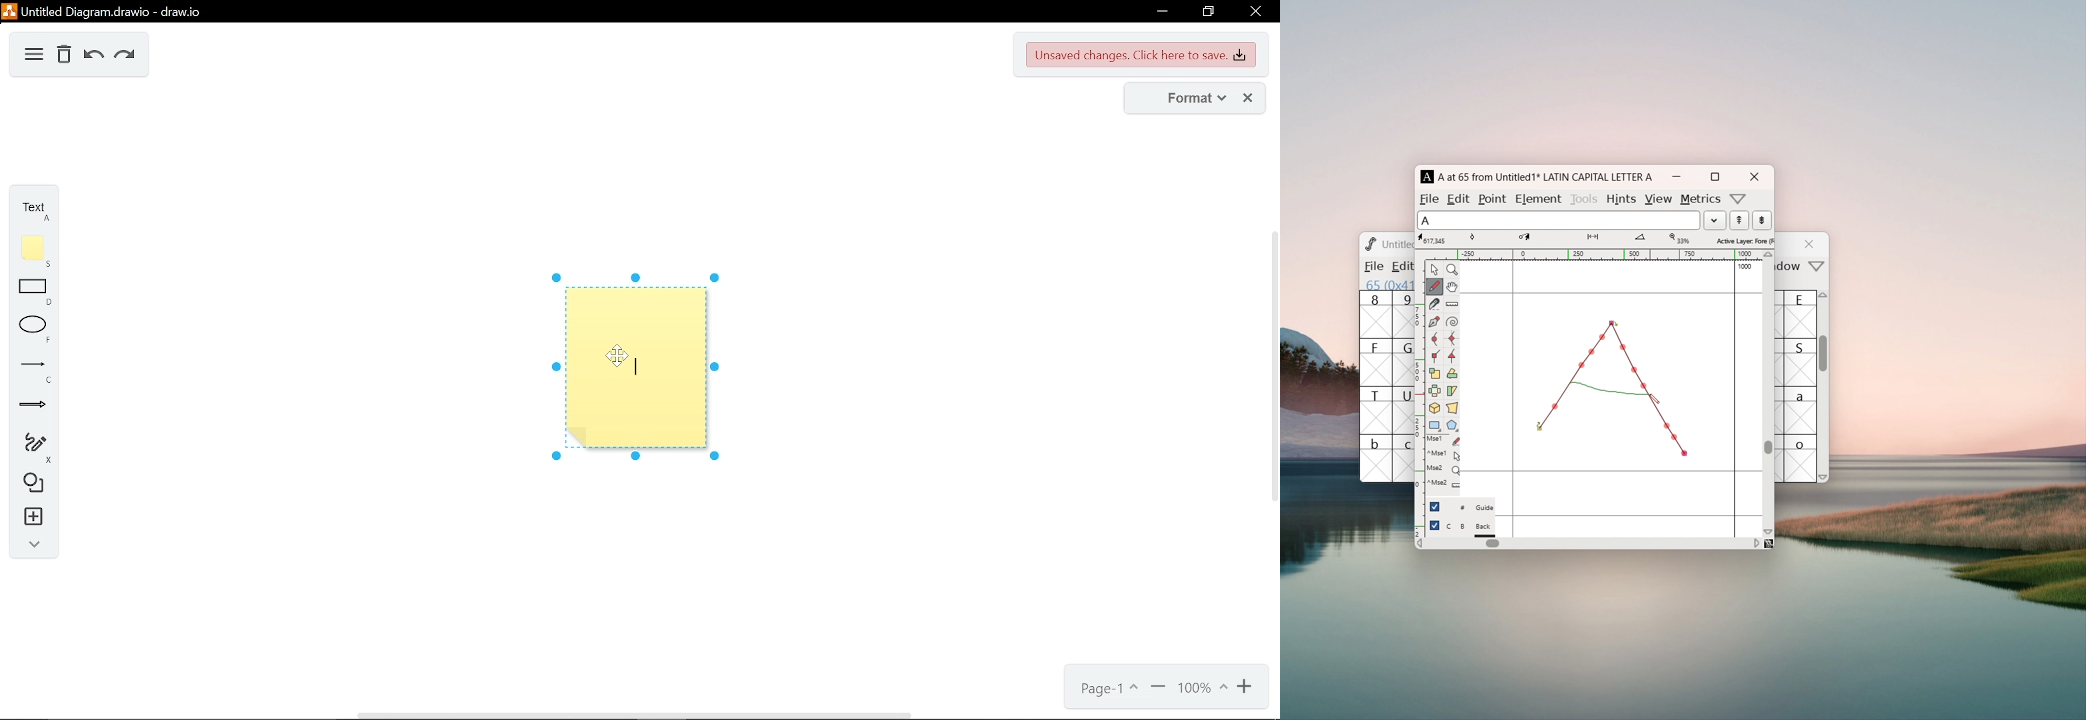  Describe the element at coordinates (33, 544) in the screenshot. I see `collapse` at that location.